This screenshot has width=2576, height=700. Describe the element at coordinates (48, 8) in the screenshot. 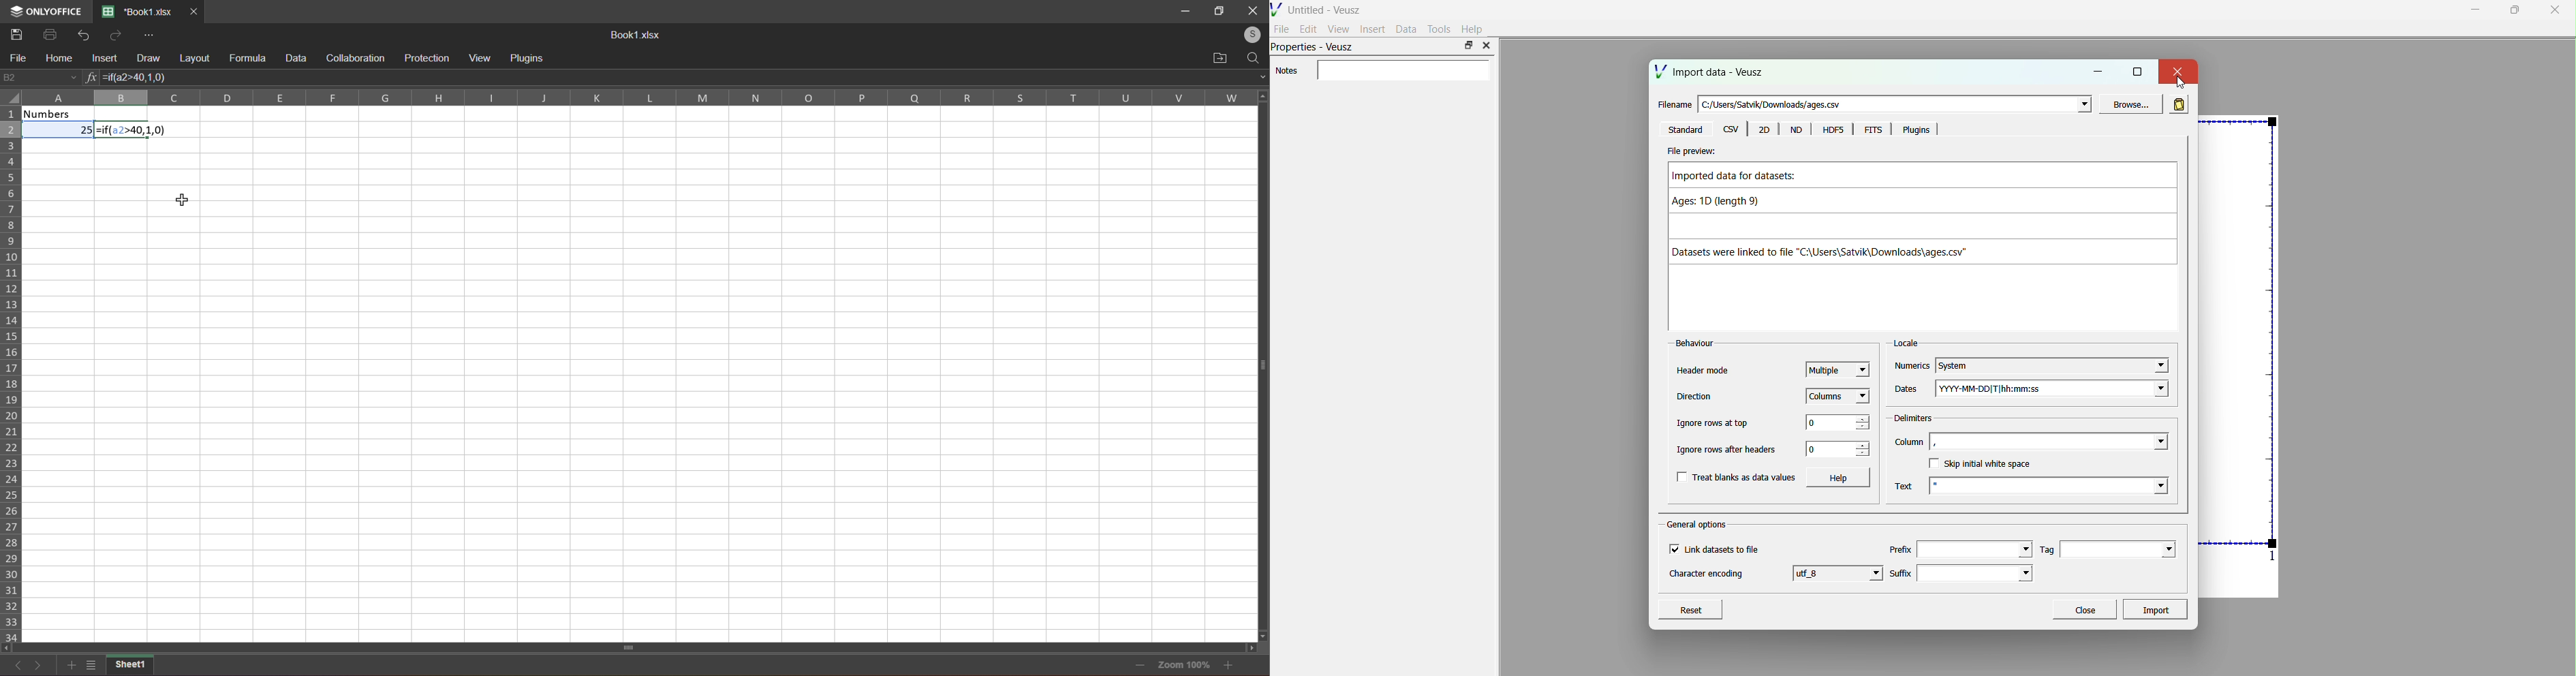

I see `onlyoffice` at that location.